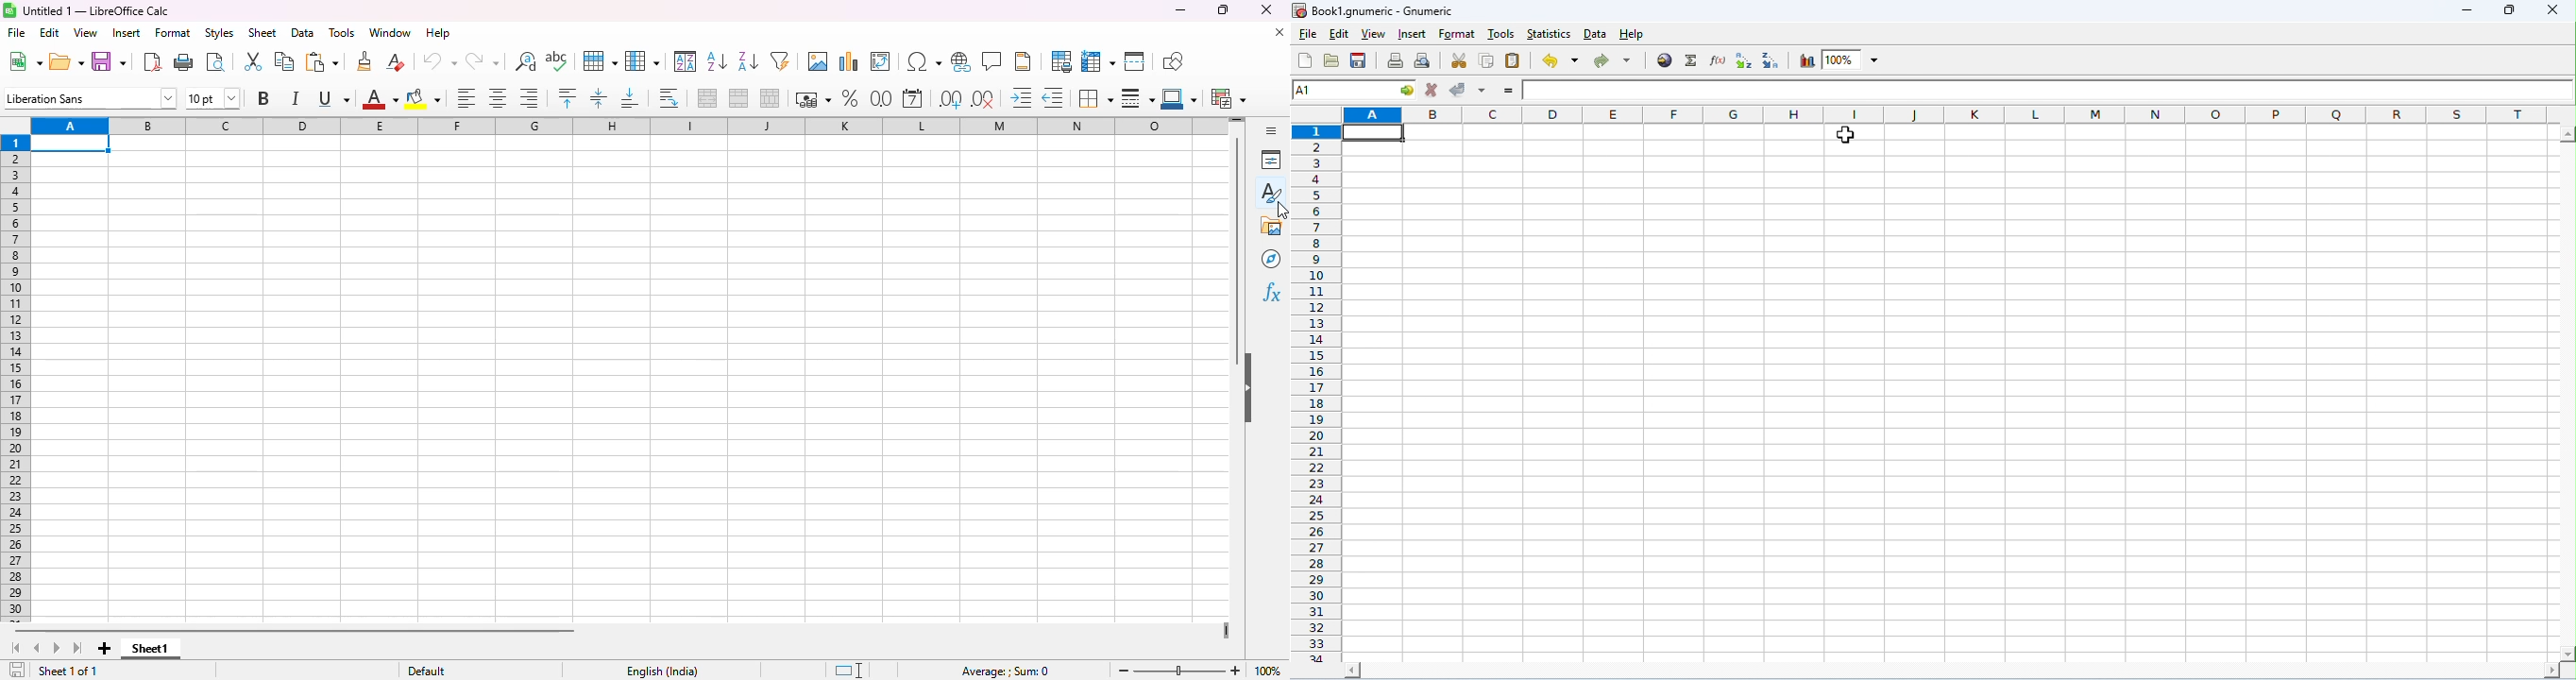 The image size is (2576, 700). I want to click on window, so click(390, 32).